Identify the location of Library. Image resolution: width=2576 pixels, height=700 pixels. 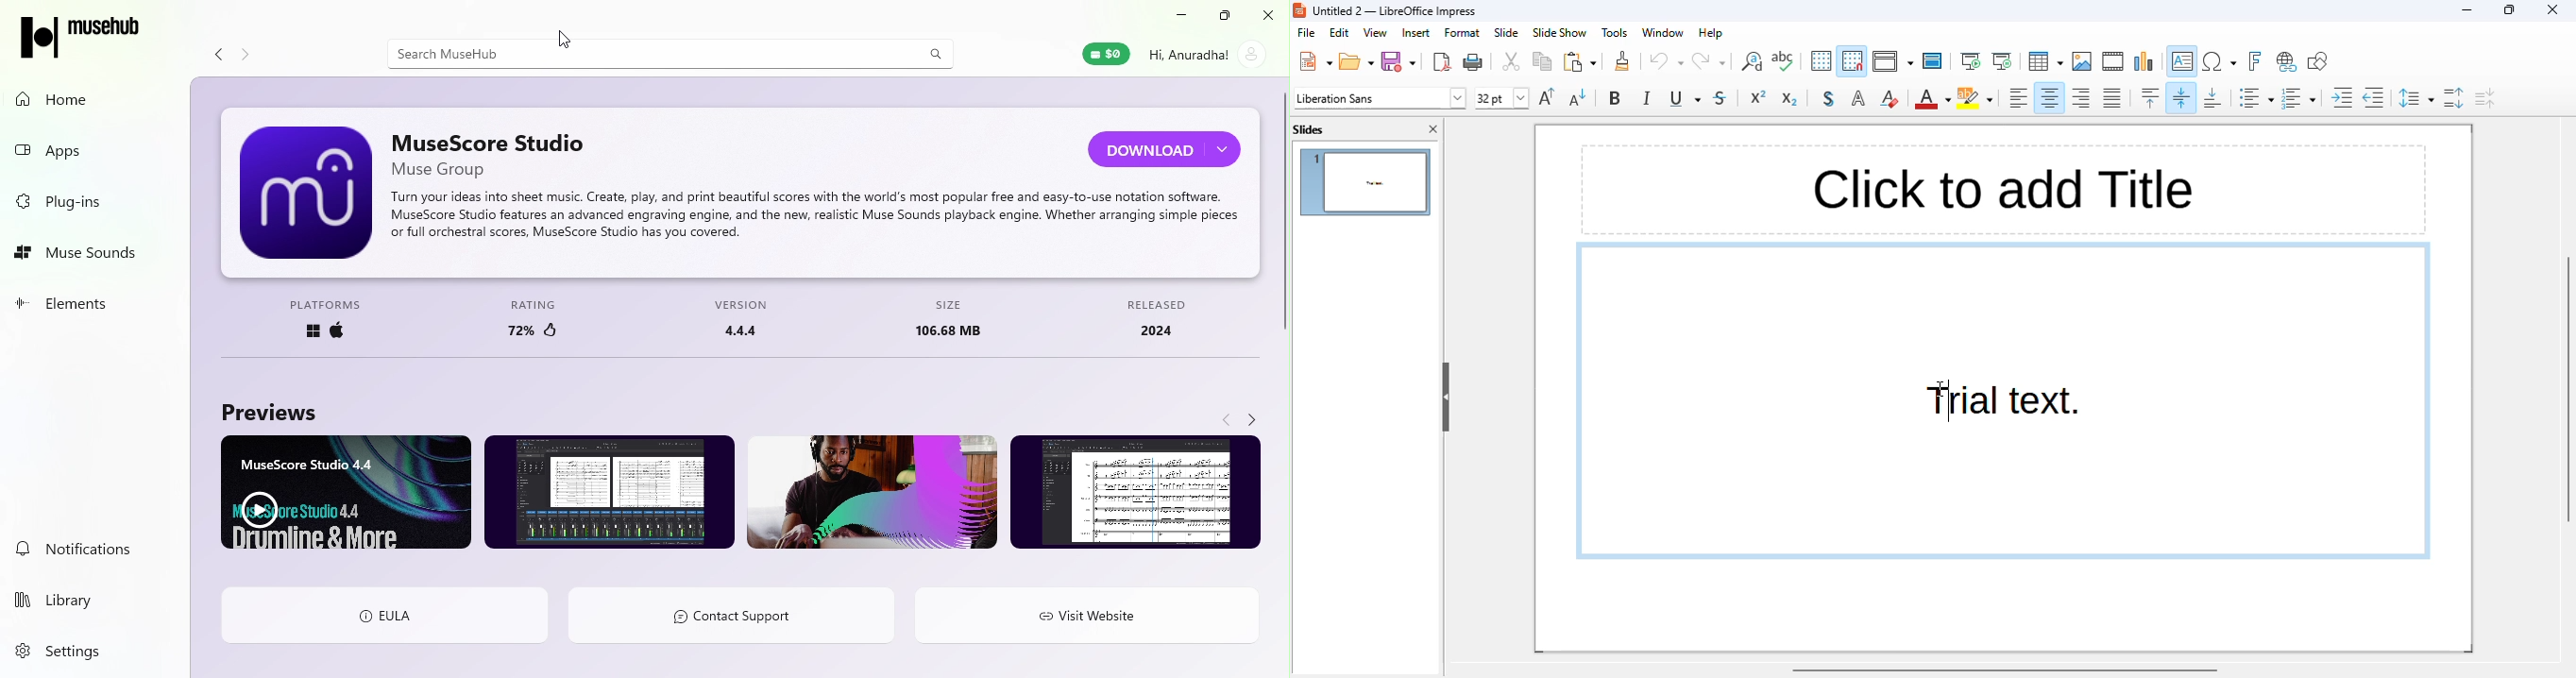
(85, 596).